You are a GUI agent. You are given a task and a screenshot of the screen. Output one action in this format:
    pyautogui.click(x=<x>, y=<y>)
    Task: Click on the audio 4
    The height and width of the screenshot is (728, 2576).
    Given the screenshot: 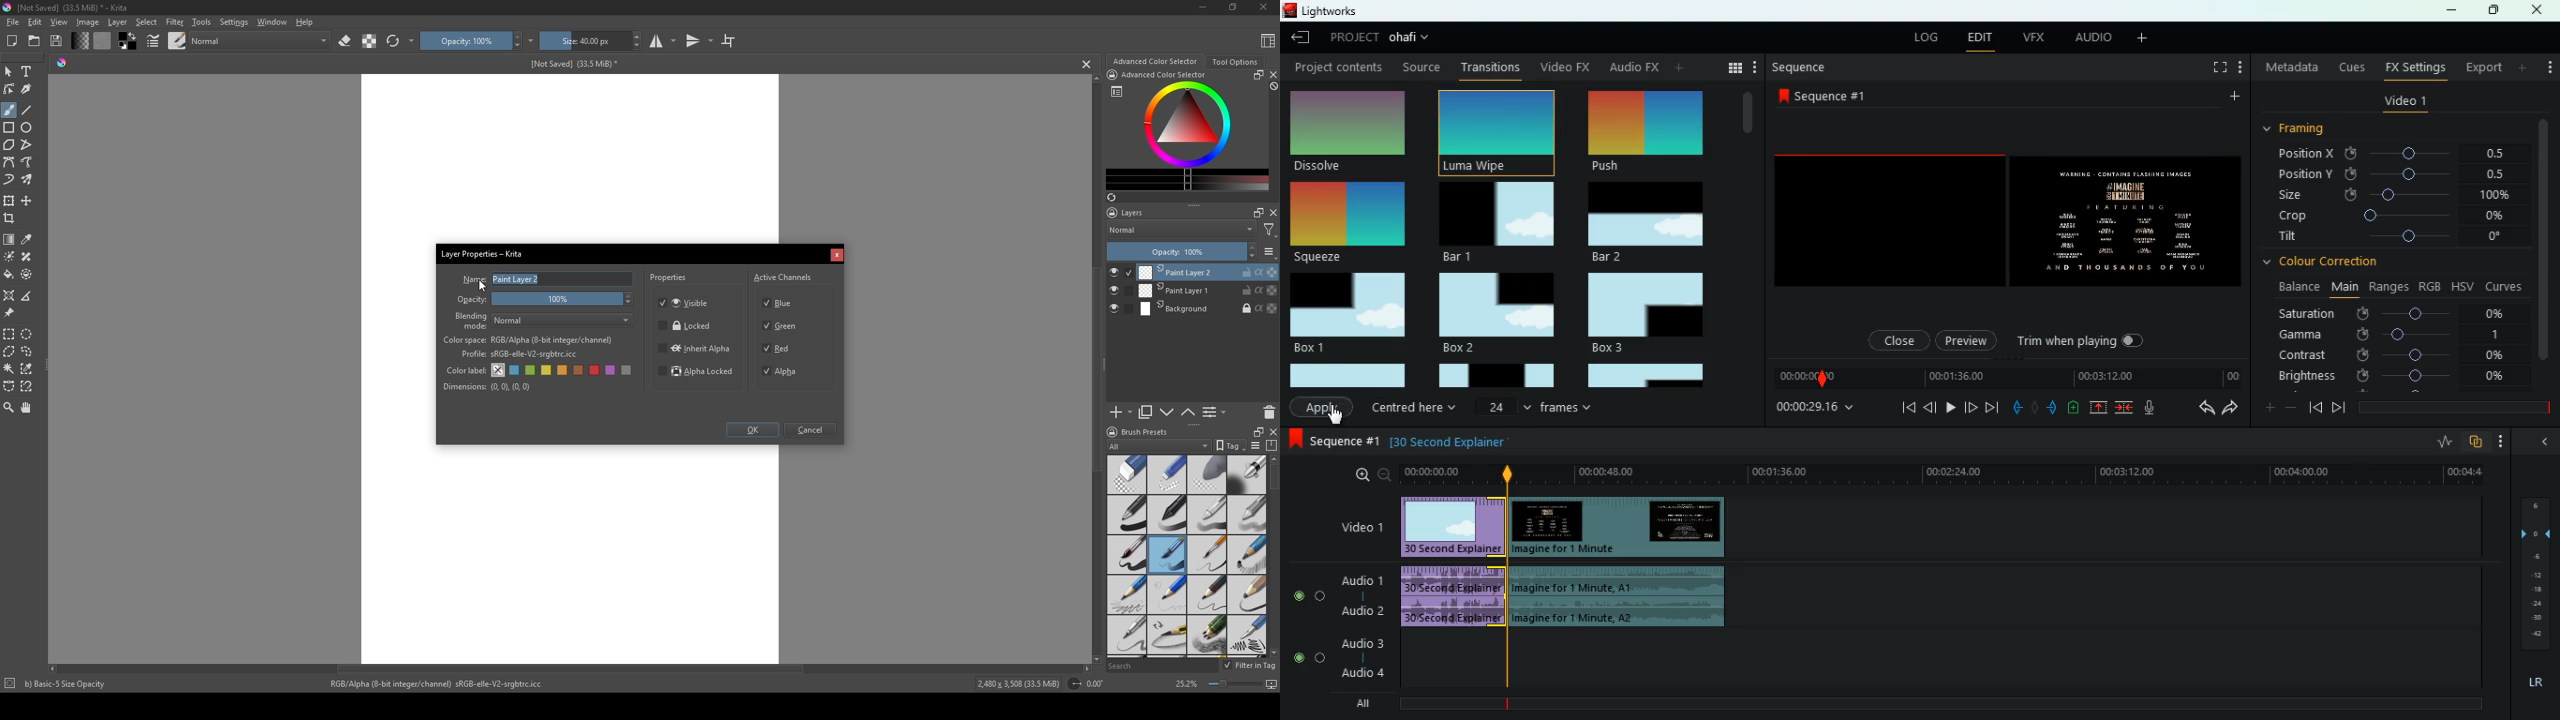 What is the action you would take?
    pyautogui.click(x=1362, y=674)
    